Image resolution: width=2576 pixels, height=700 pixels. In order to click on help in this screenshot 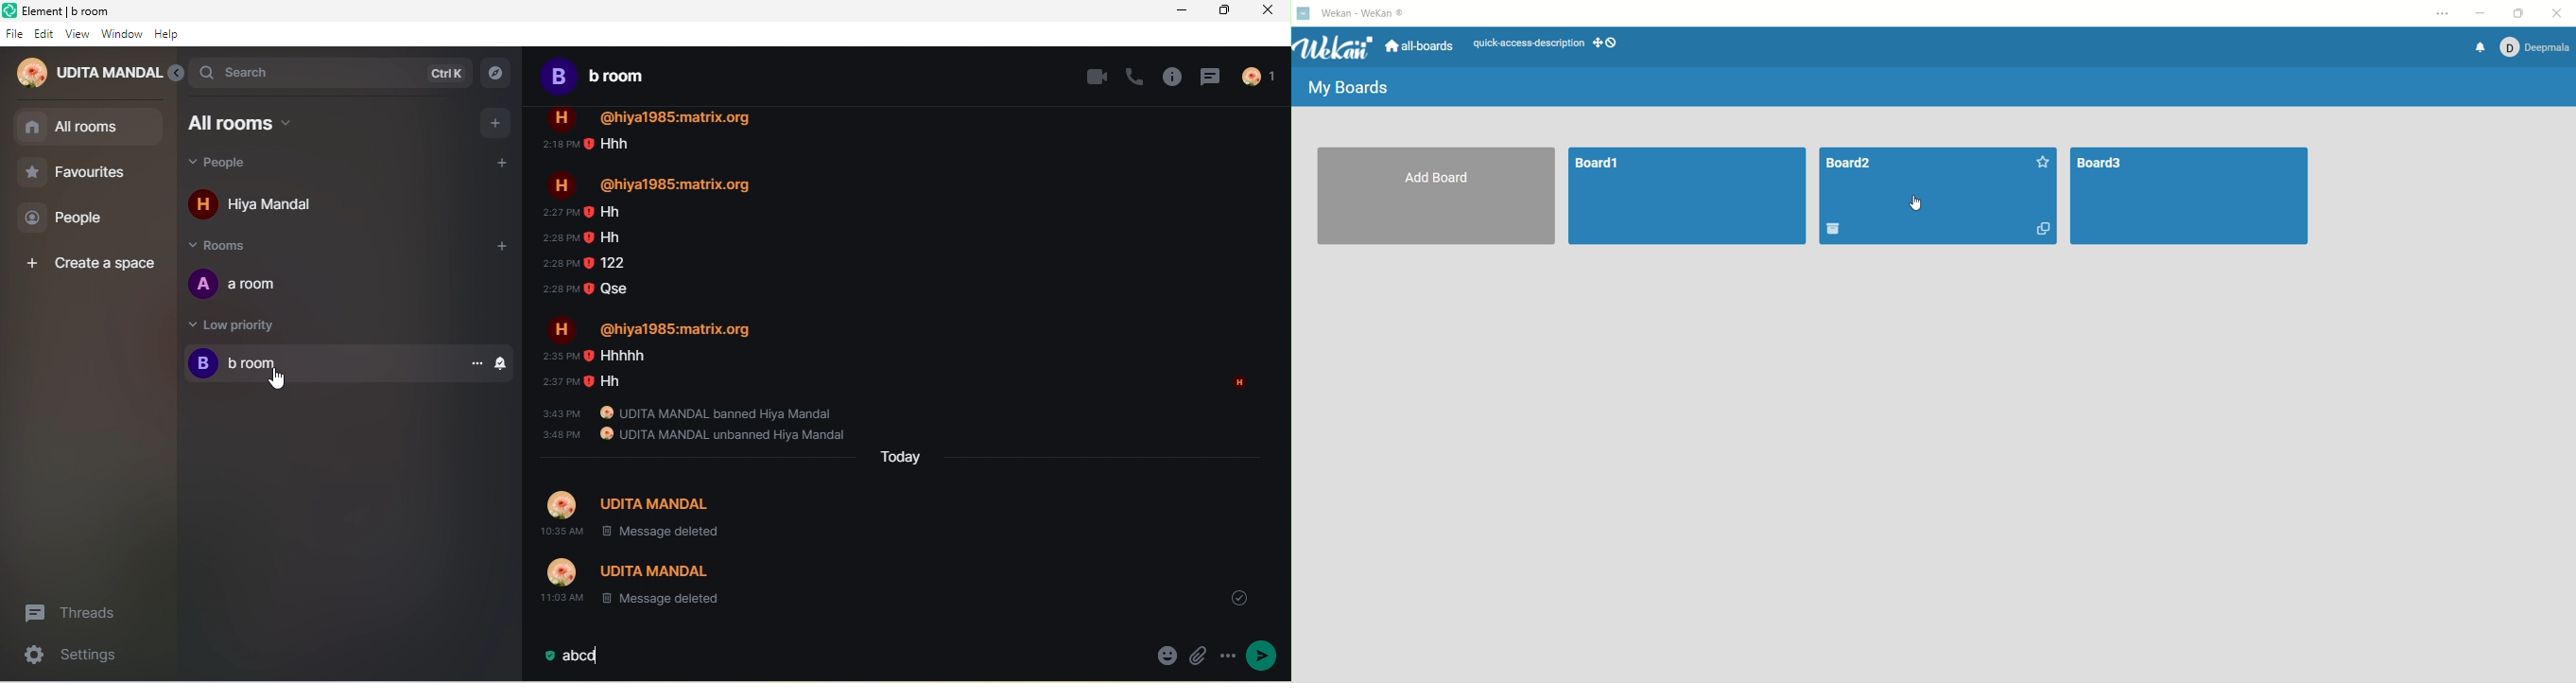, I will do `click(170, 36)`.